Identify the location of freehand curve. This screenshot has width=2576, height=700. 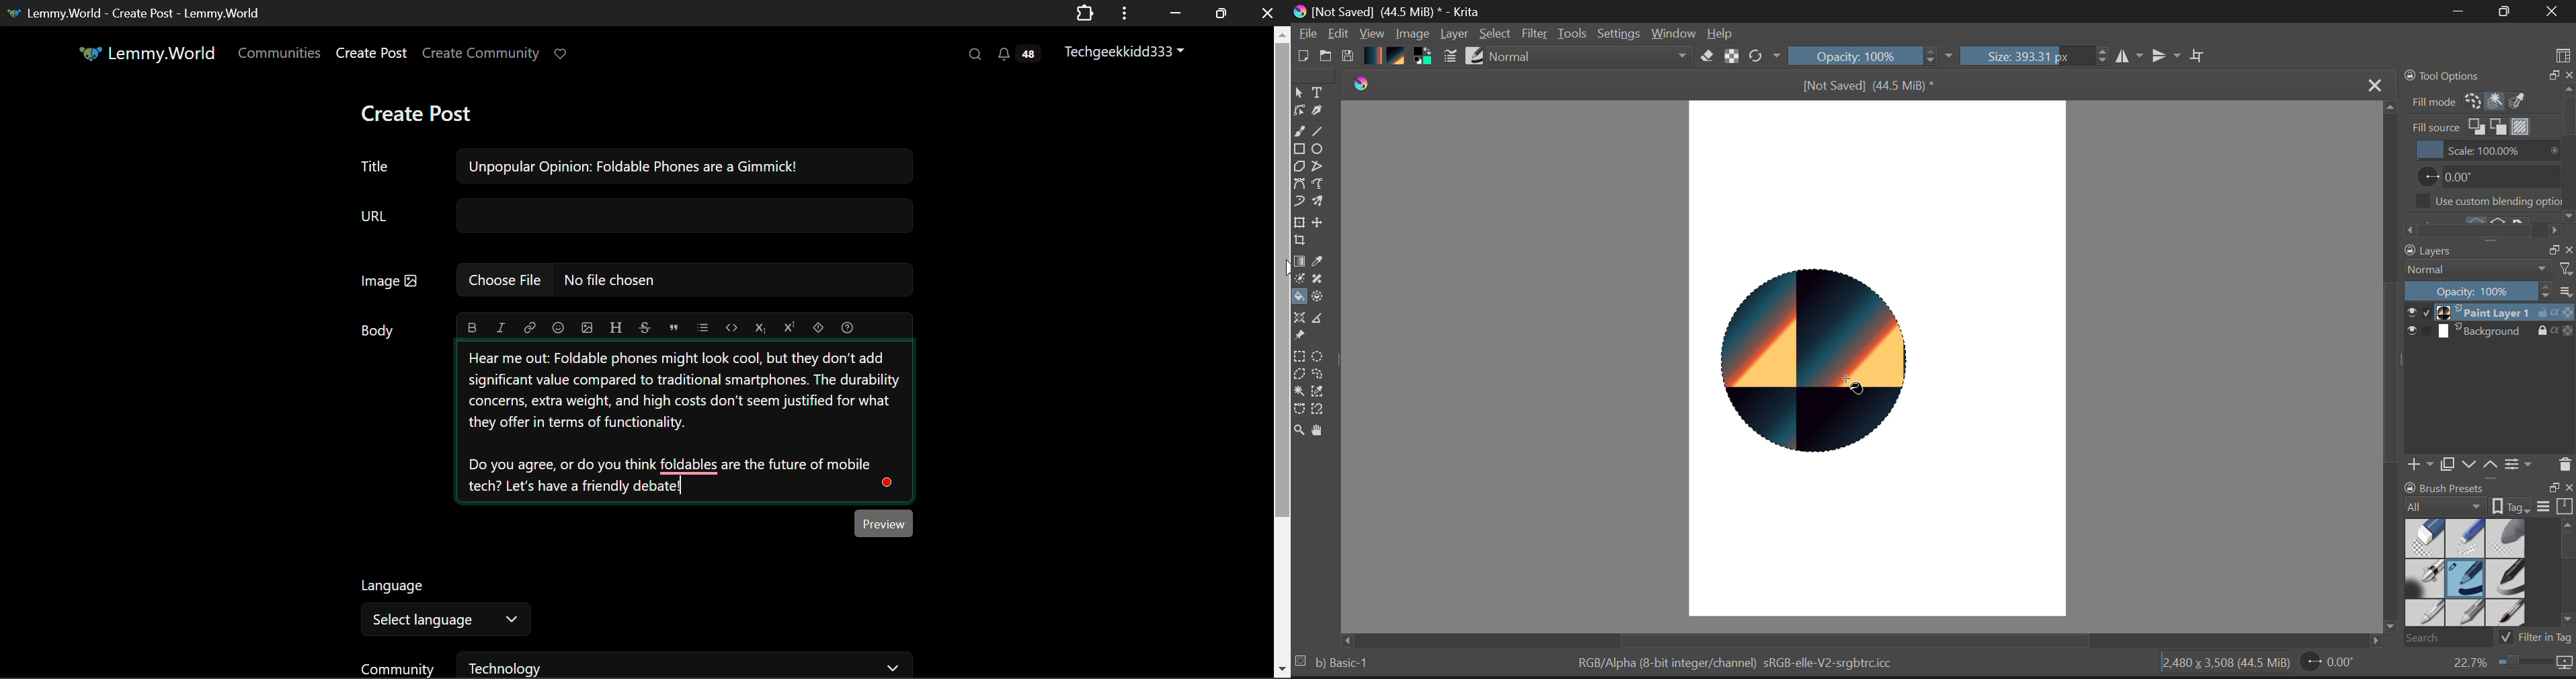
(1301, 133).